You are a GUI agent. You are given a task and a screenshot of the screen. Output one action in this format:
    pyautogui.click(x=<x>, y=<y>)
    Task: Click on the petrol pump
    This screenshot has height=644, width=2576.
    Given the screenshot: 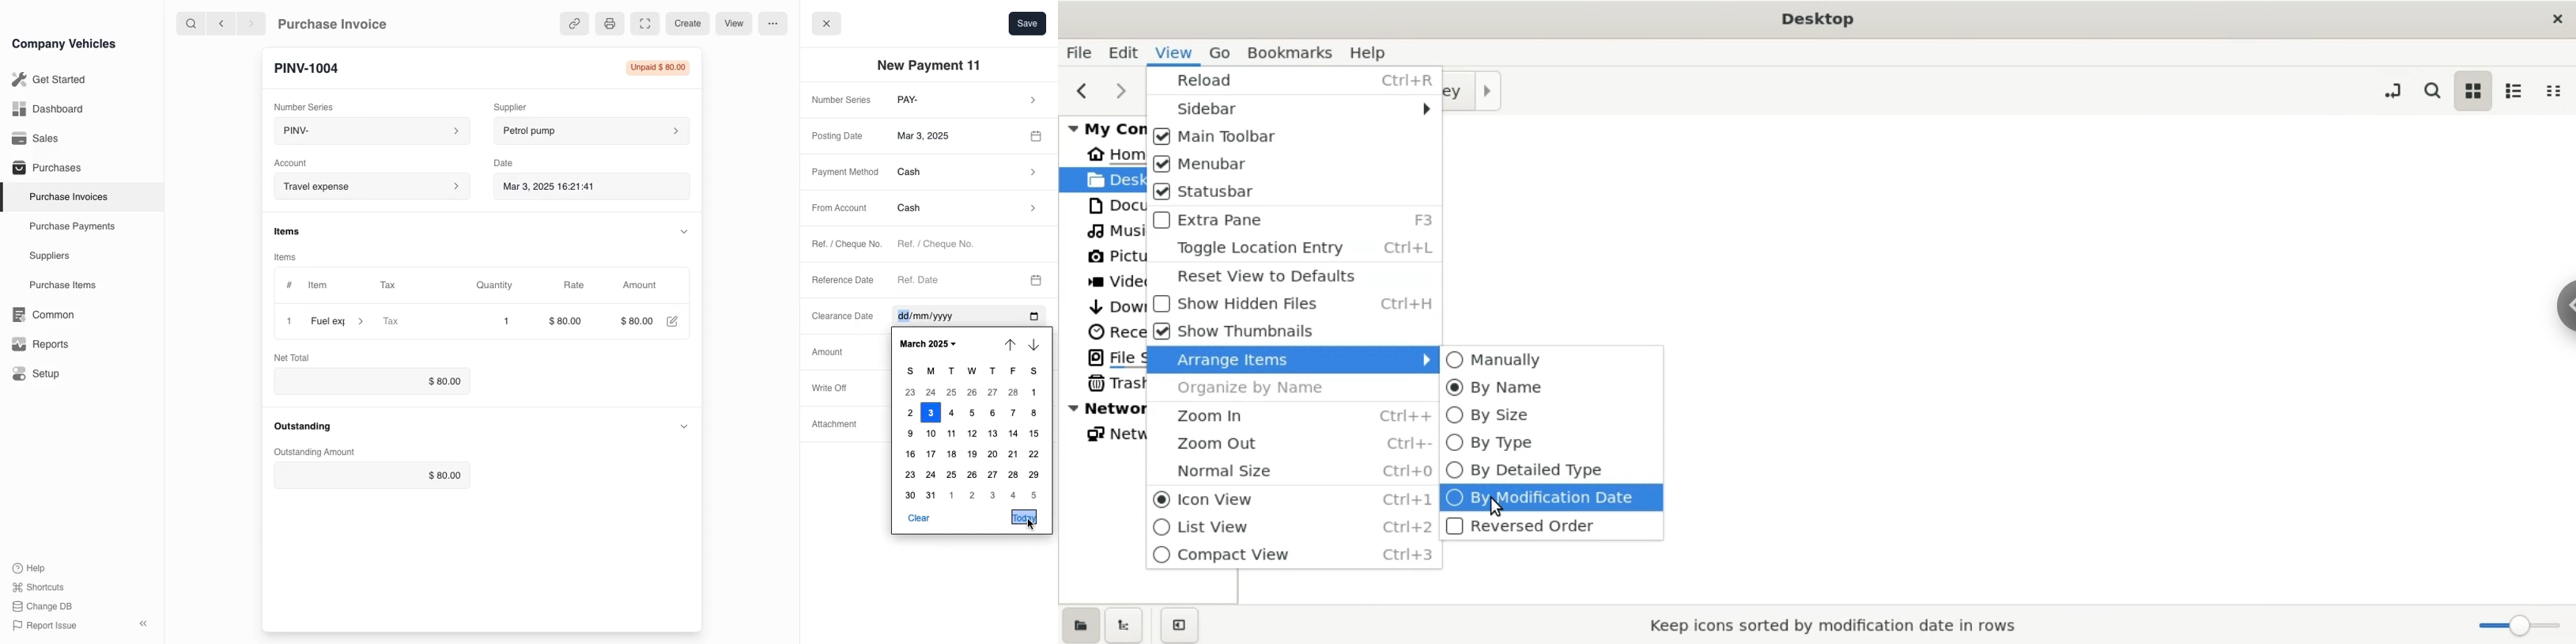 What is the action you would take?
    pyautogui.click(x=592, y=129)
    